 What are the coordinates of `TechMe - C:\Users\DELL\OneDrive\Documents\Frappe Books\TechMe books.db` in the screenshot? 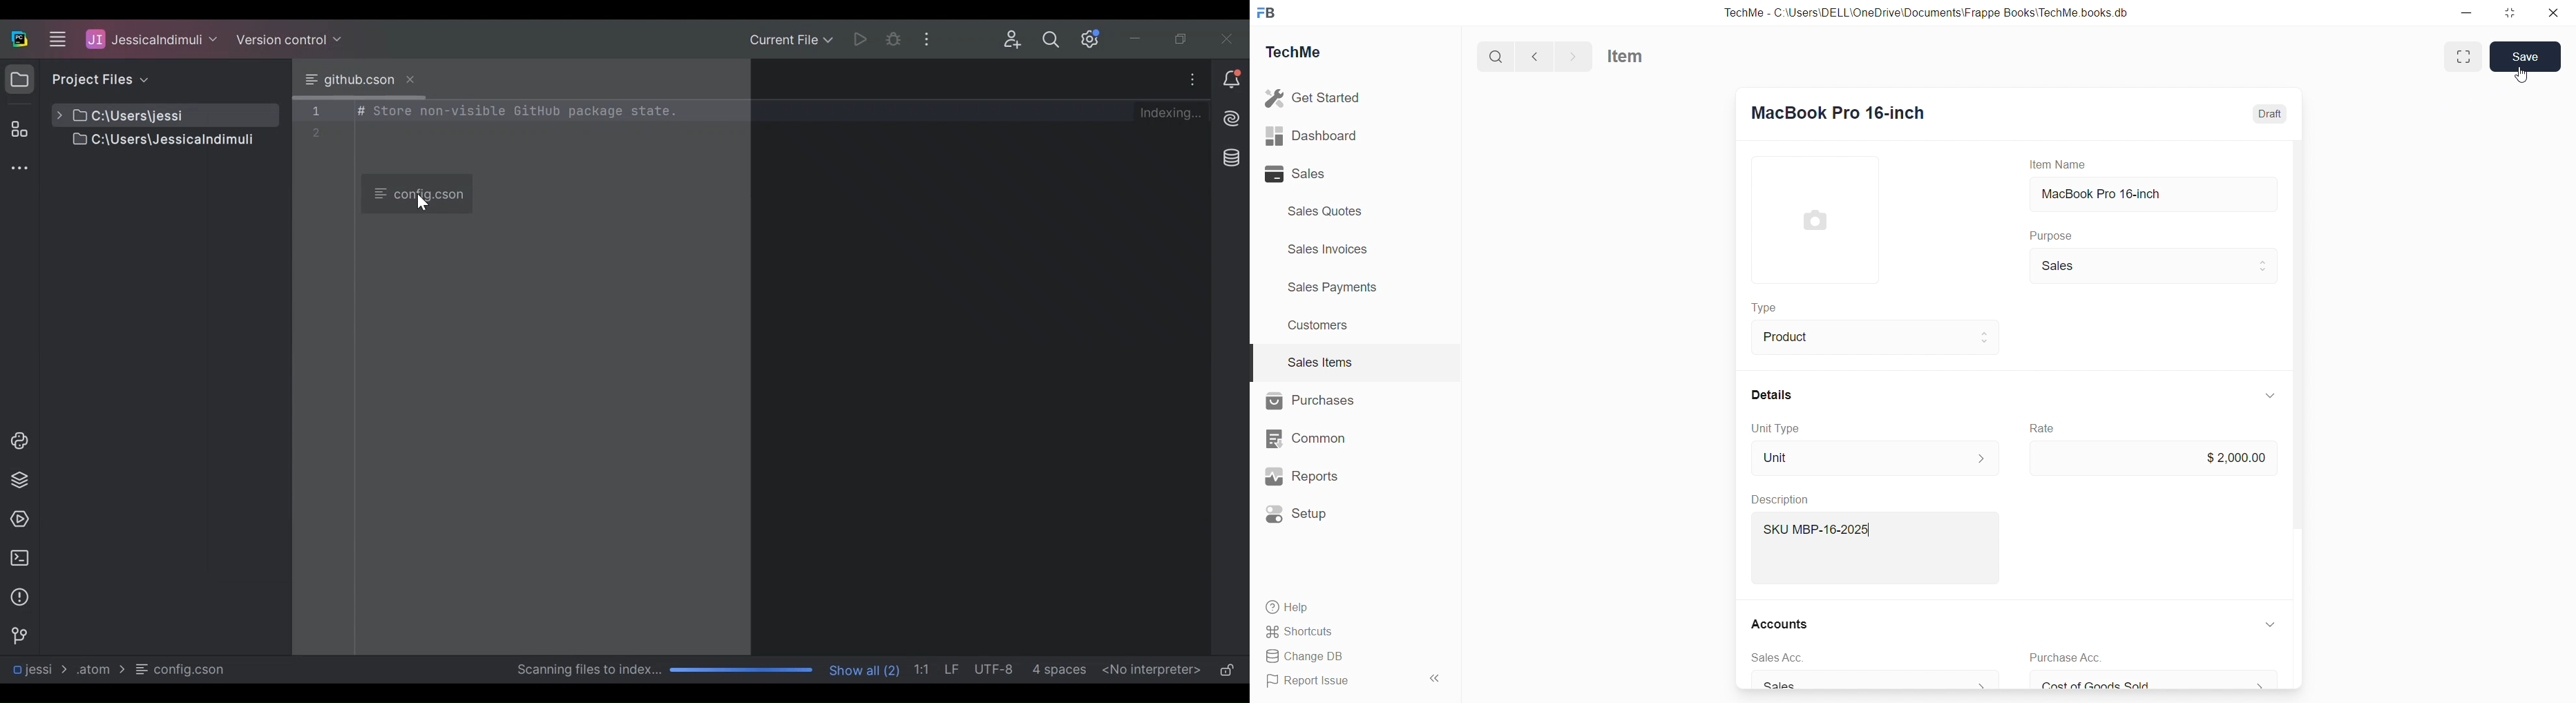 It's located at (1927, 12).